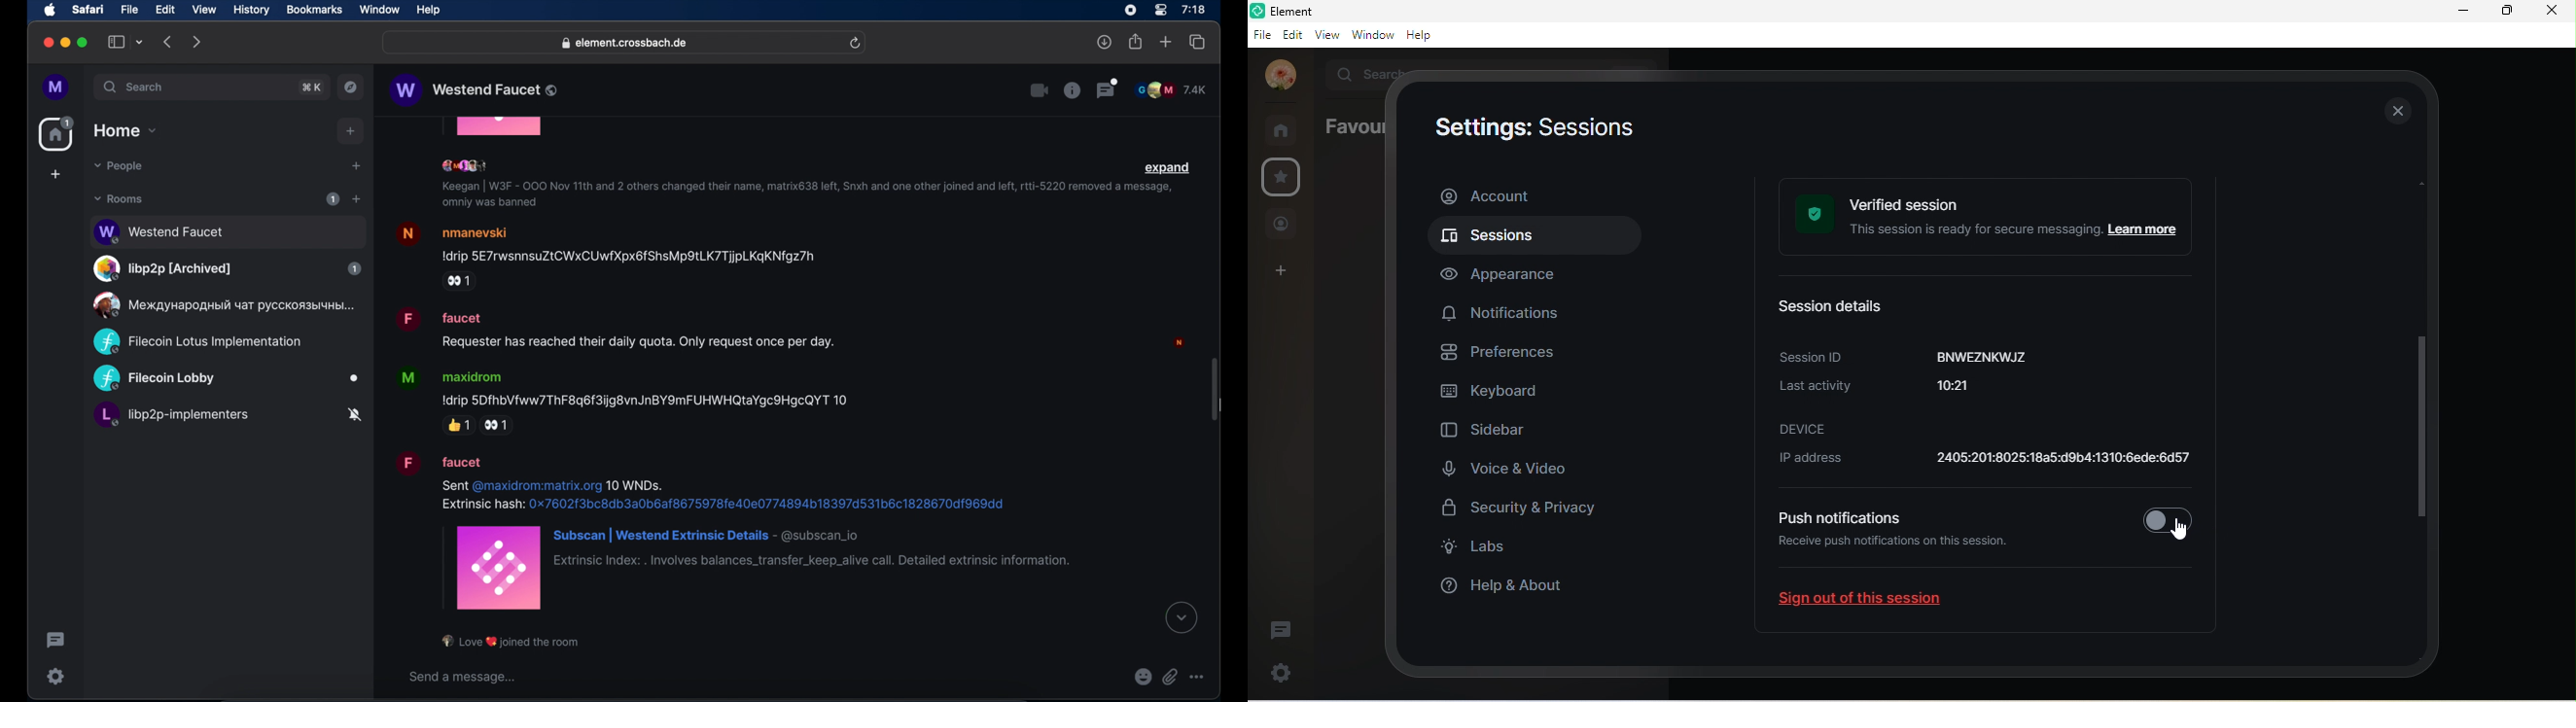 The image size is (2576, 728). What do you see at coordinates (1496, 394) in the screenshot?
I see `keyboard` at bounding box center [1496, 394].